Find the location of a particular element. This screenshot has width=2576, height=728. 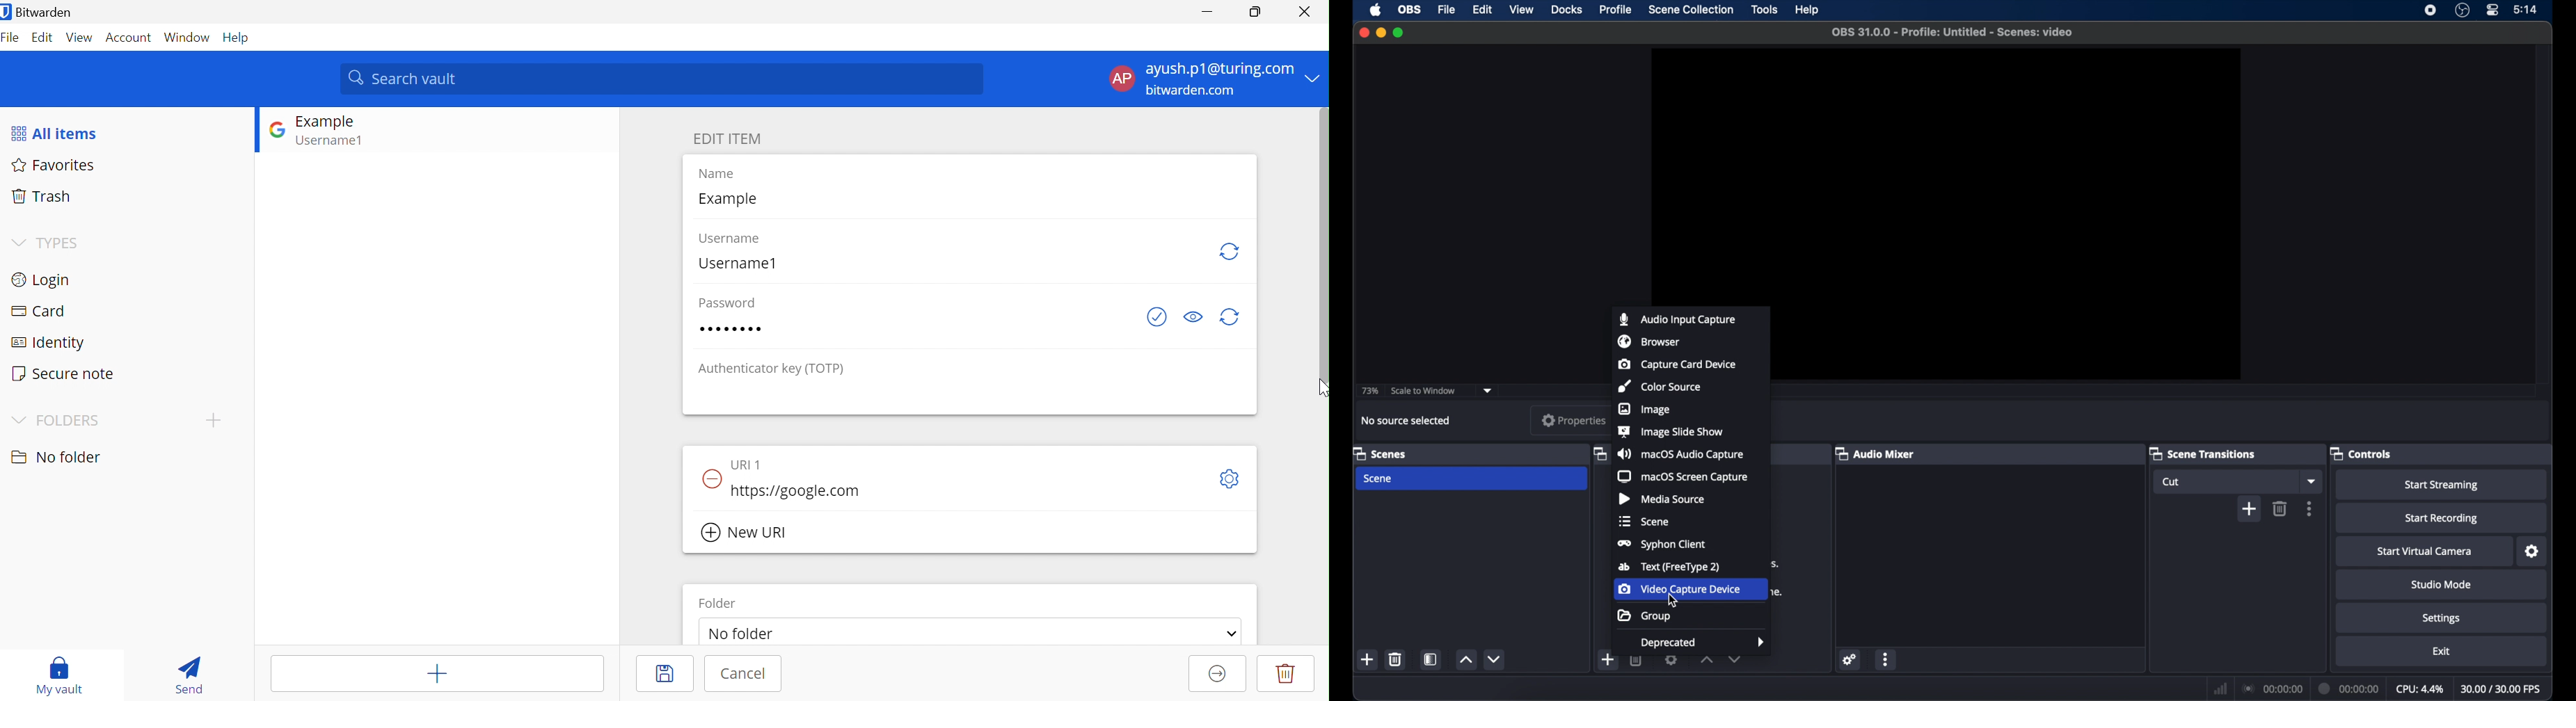

connection is located at coordinates (2272, 689).